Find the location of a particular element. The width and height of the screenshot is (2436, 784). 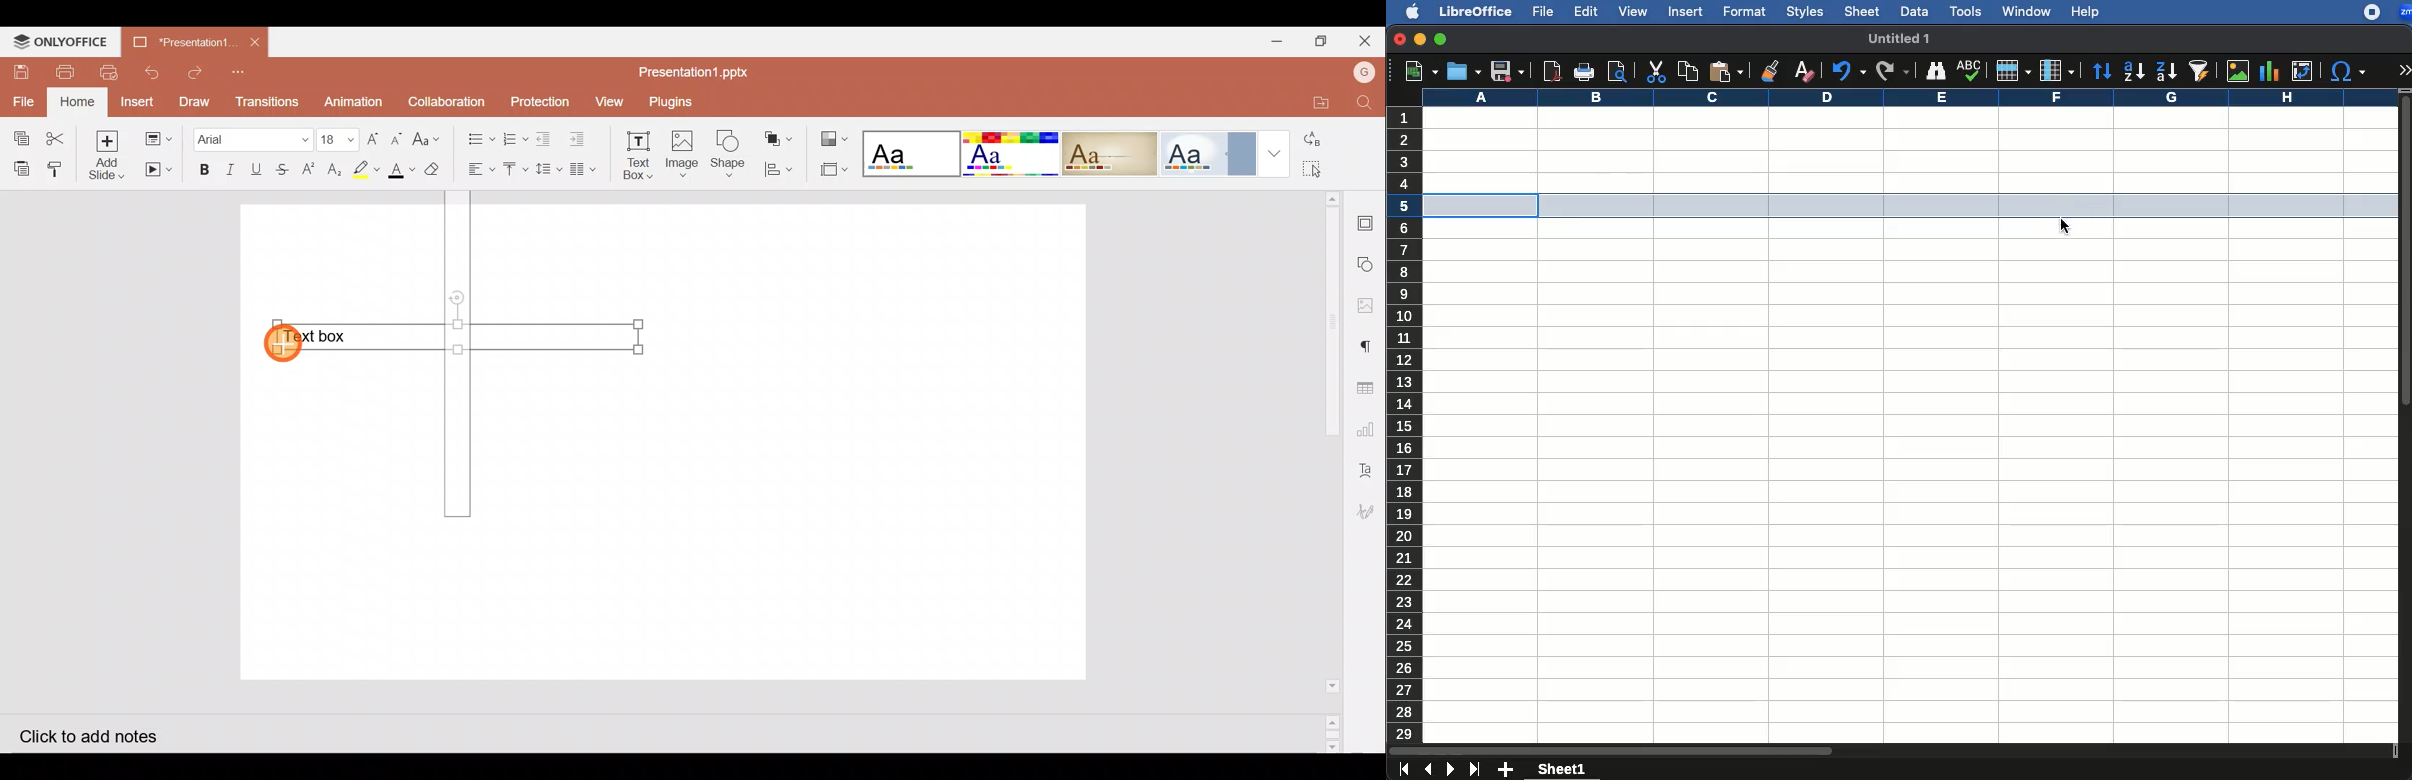

Official is located at coordinates (1208, 152).